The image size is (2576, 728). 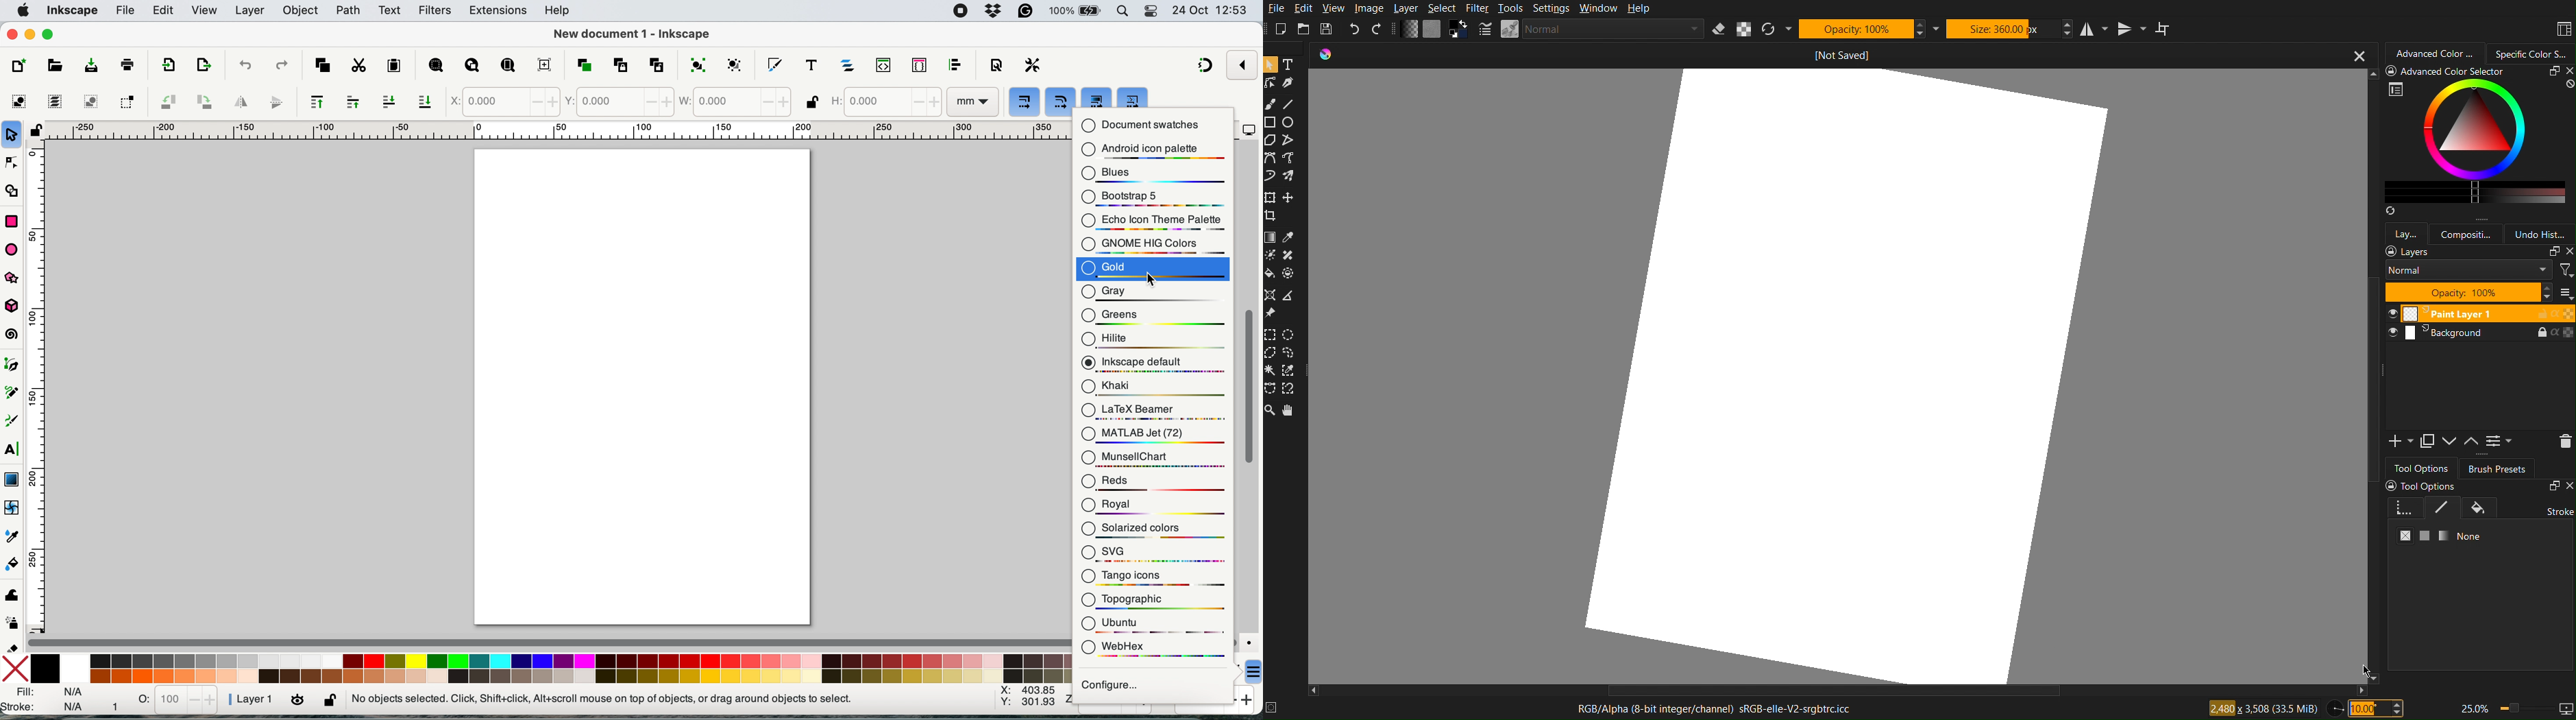 What do you see at coordinates (388, 11) in the screenshot?
I see `text` at bounding box center [388, 11].